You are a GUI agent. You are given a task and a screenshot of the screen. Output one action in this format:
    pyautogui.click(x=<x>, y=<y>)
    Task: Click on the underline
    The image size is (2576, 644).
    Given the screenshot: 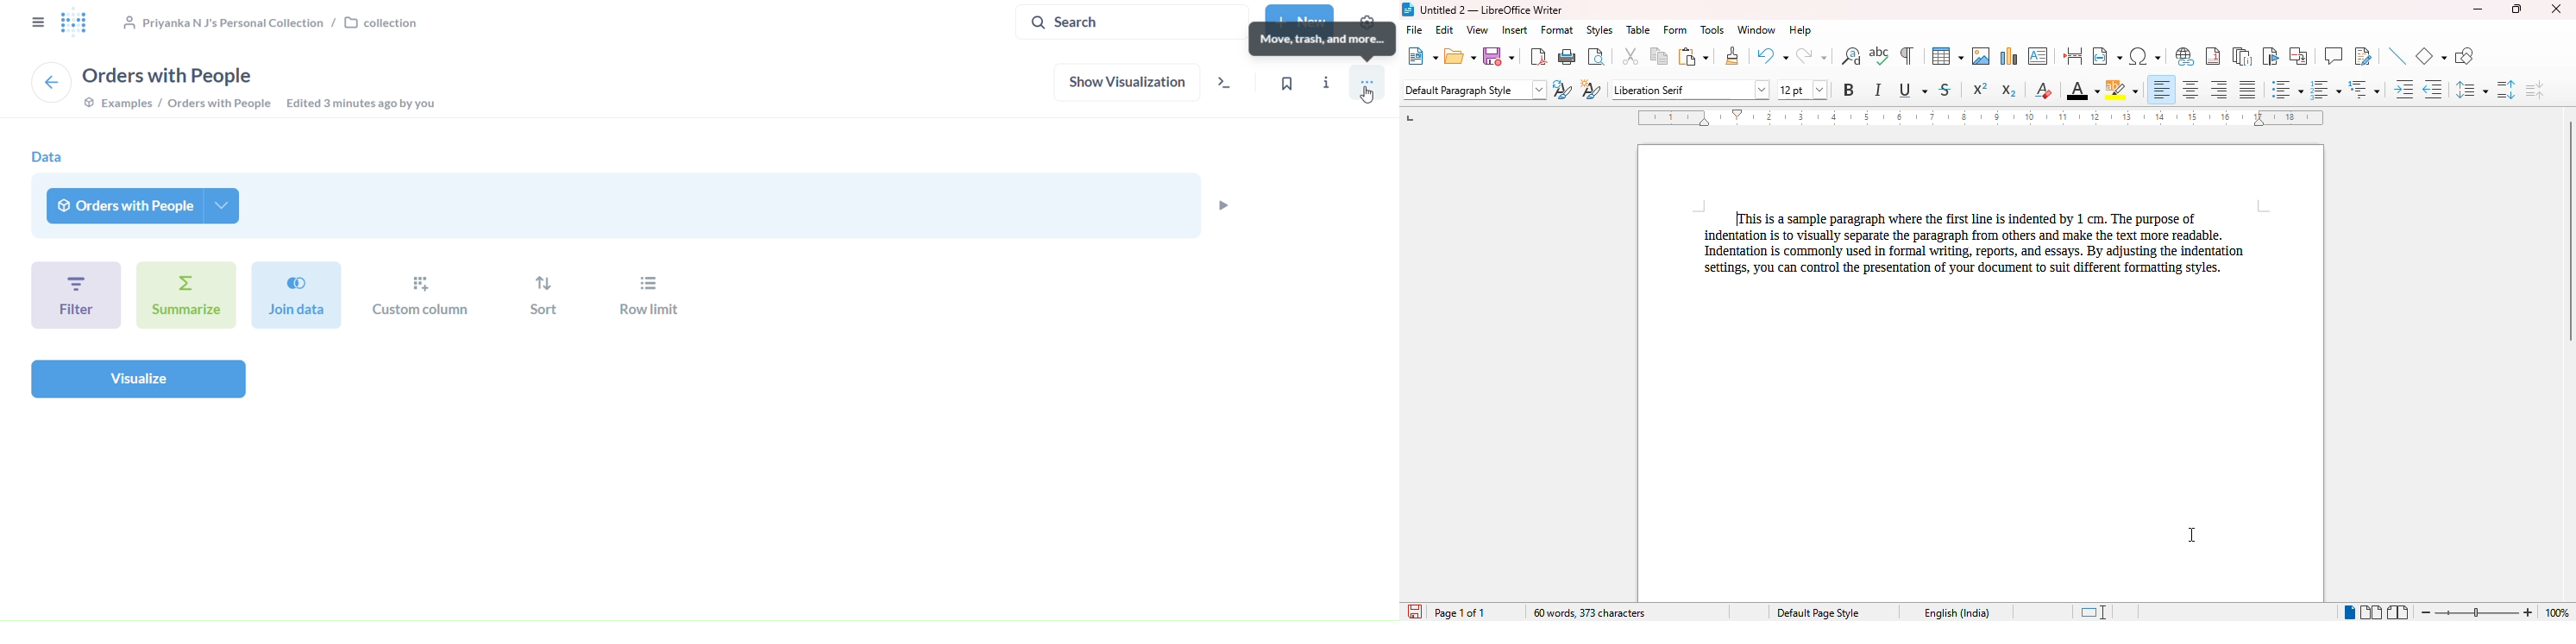 What is the action you would take?
    pyautogui.click(x=1912, y=91)
    